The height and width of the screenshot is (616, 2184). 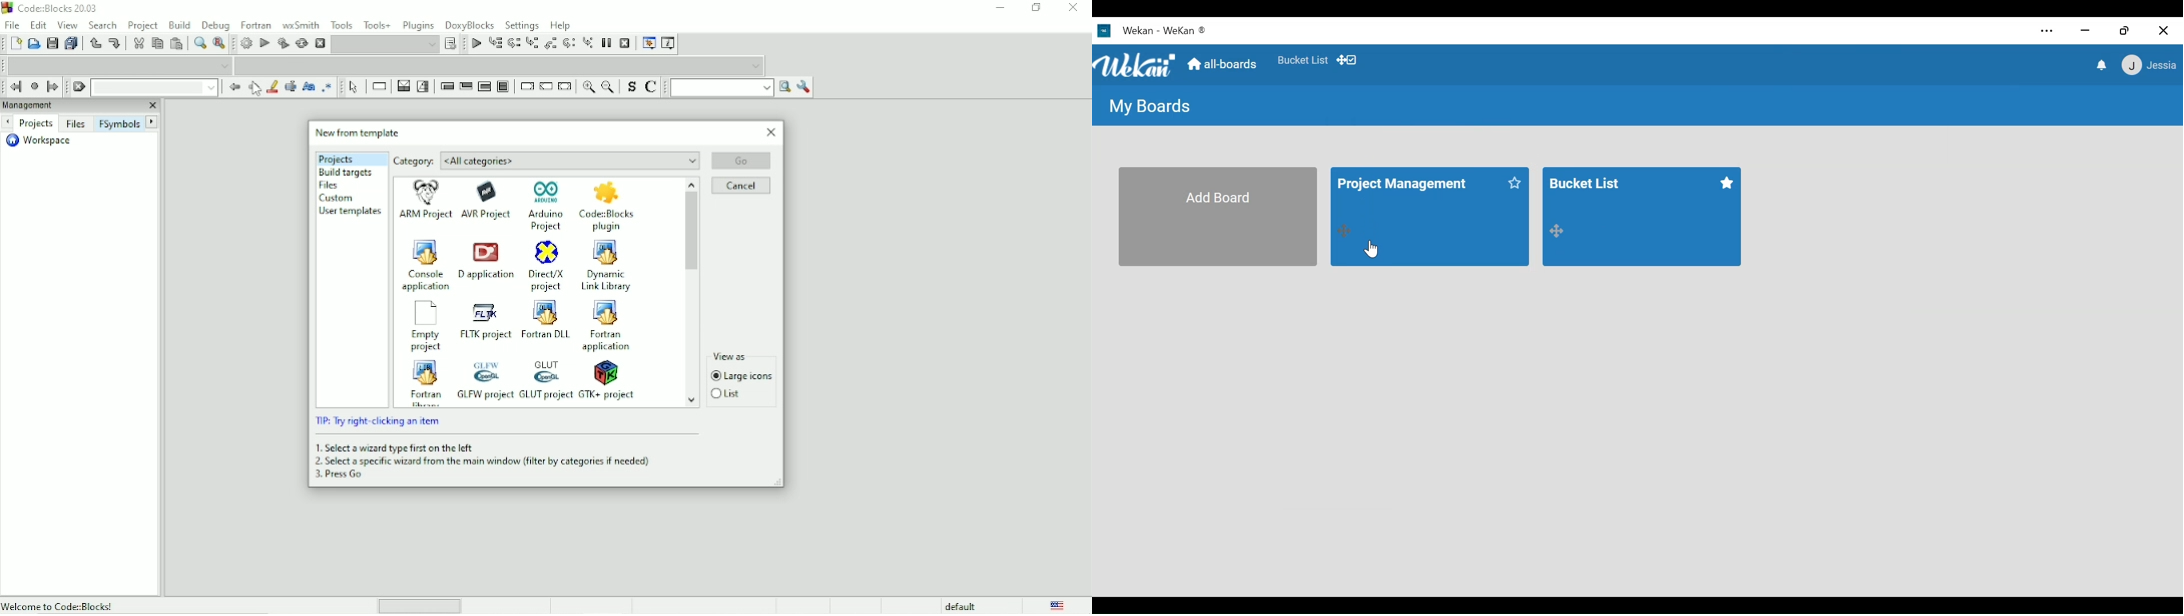 I want to click on Build, so click(x=246, y=42).